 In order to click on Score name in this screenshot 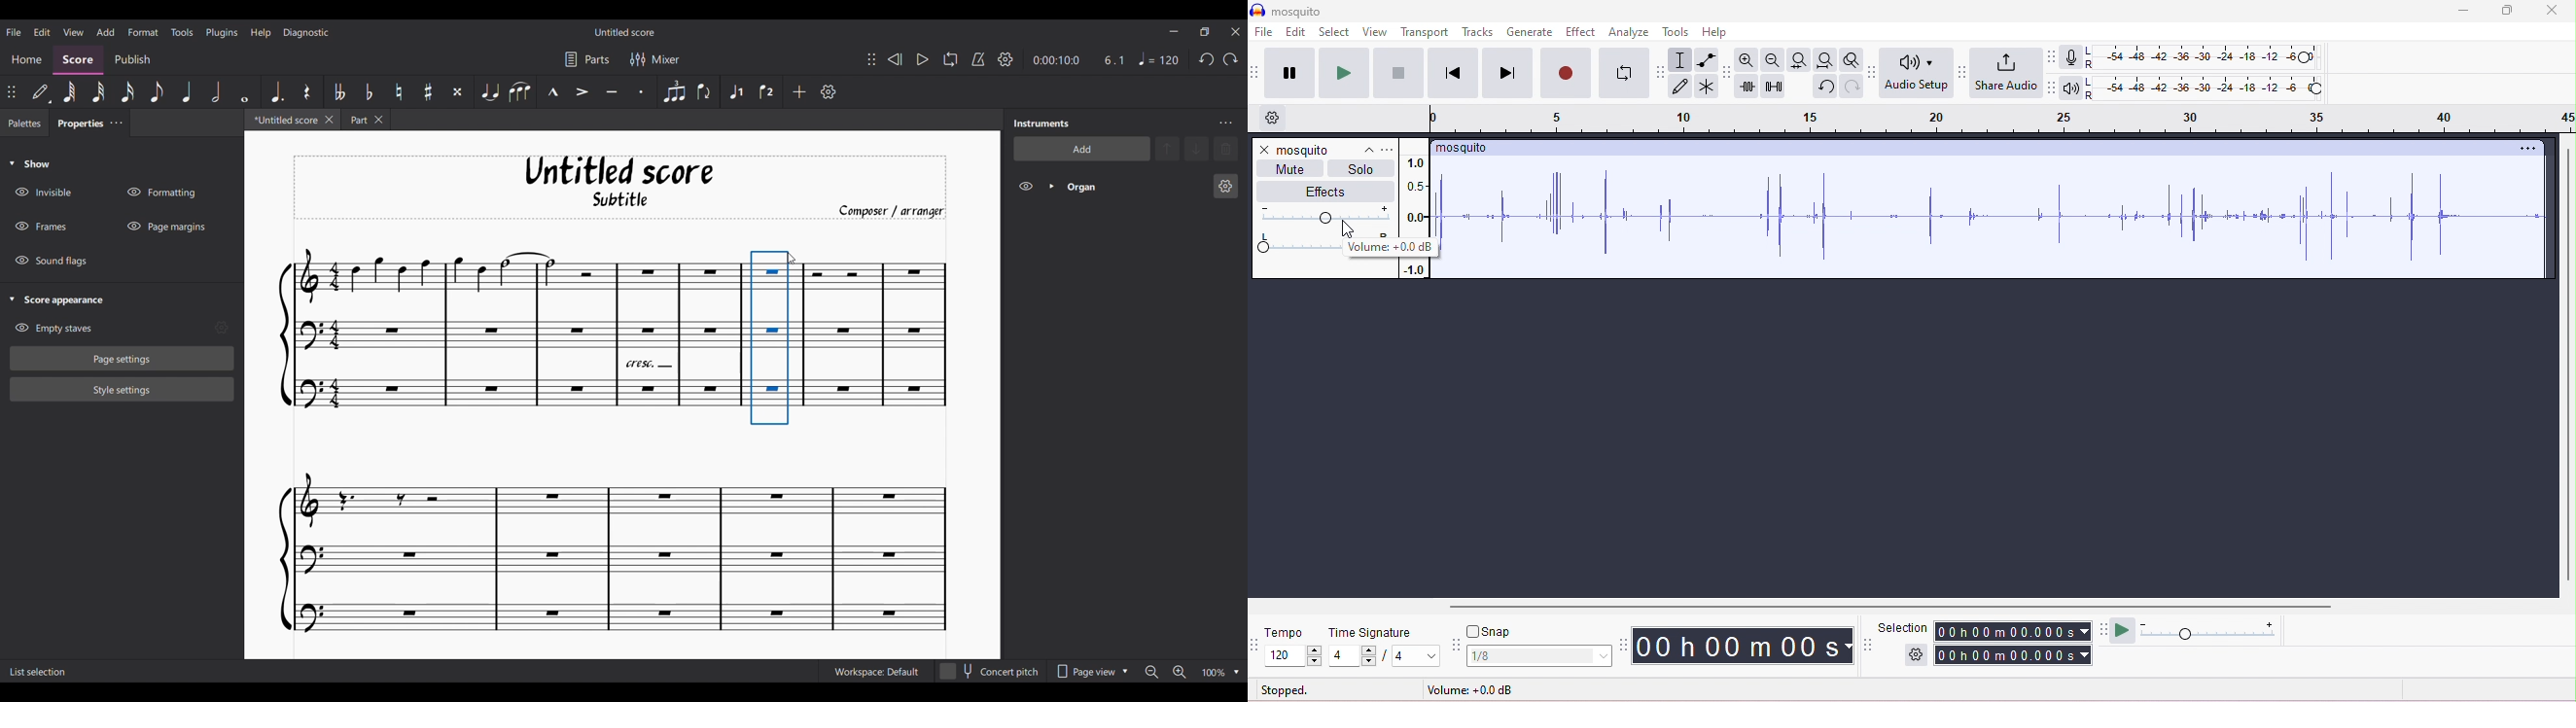, I will do `click(625, 32)`.